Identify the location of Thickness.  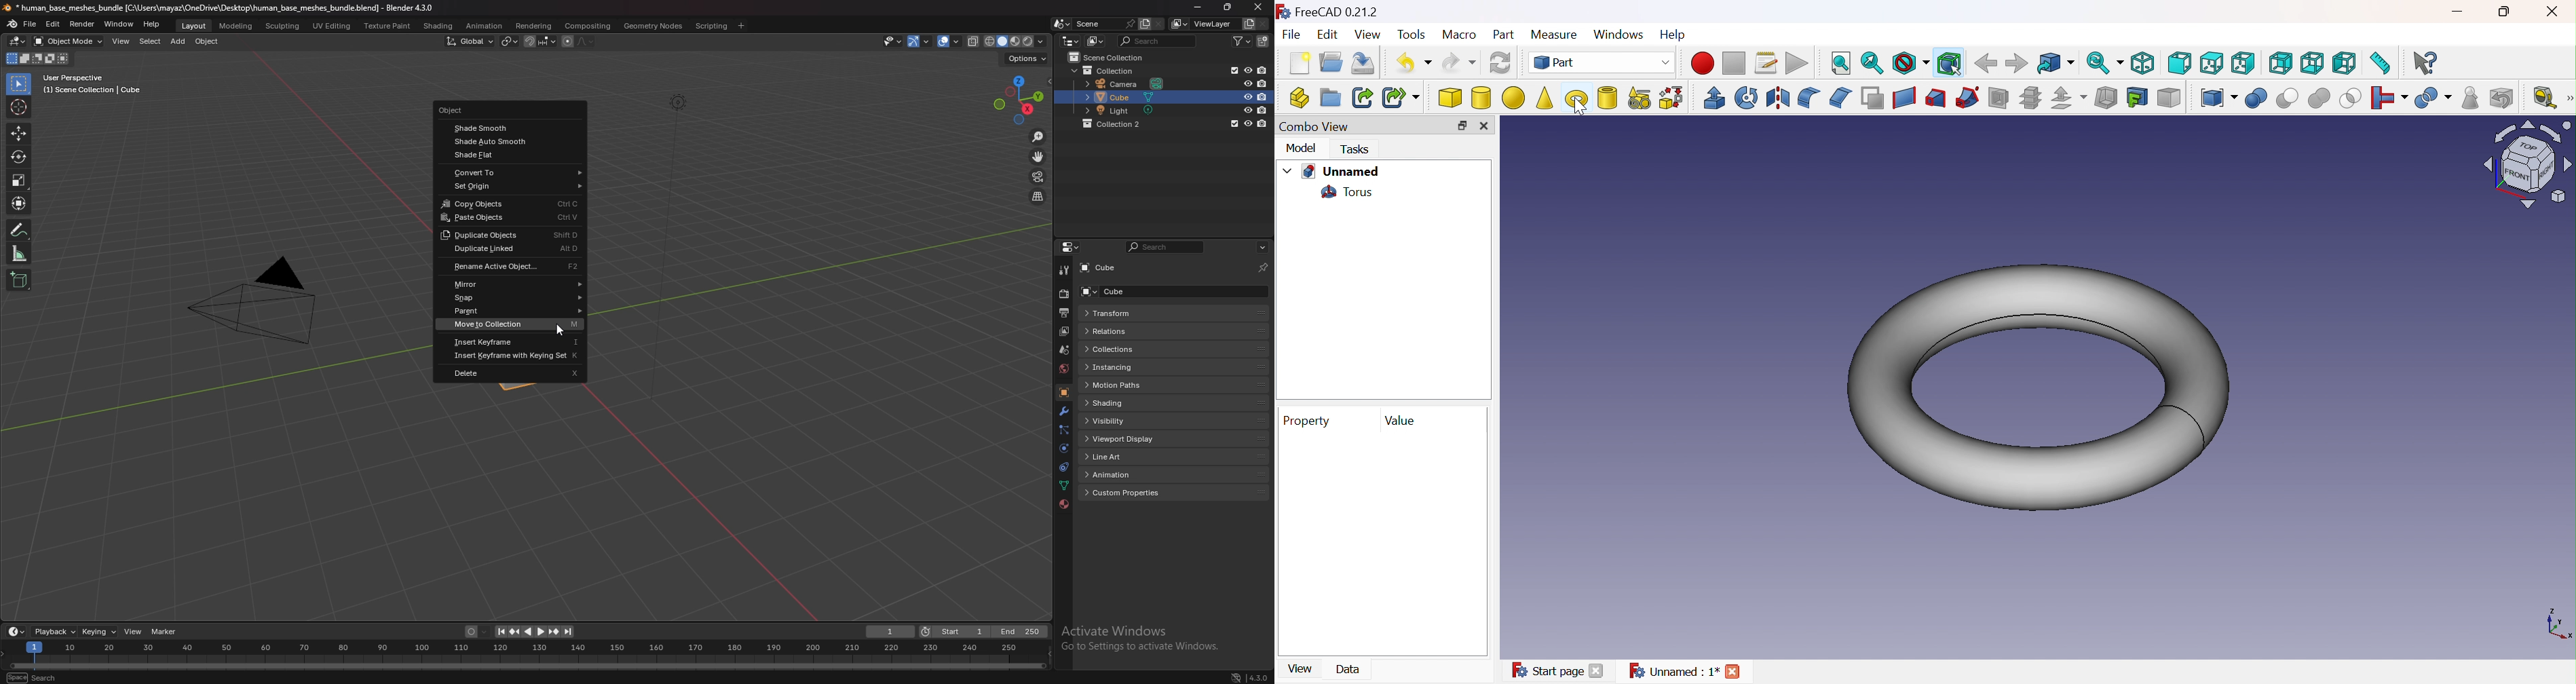
(2106, 97).